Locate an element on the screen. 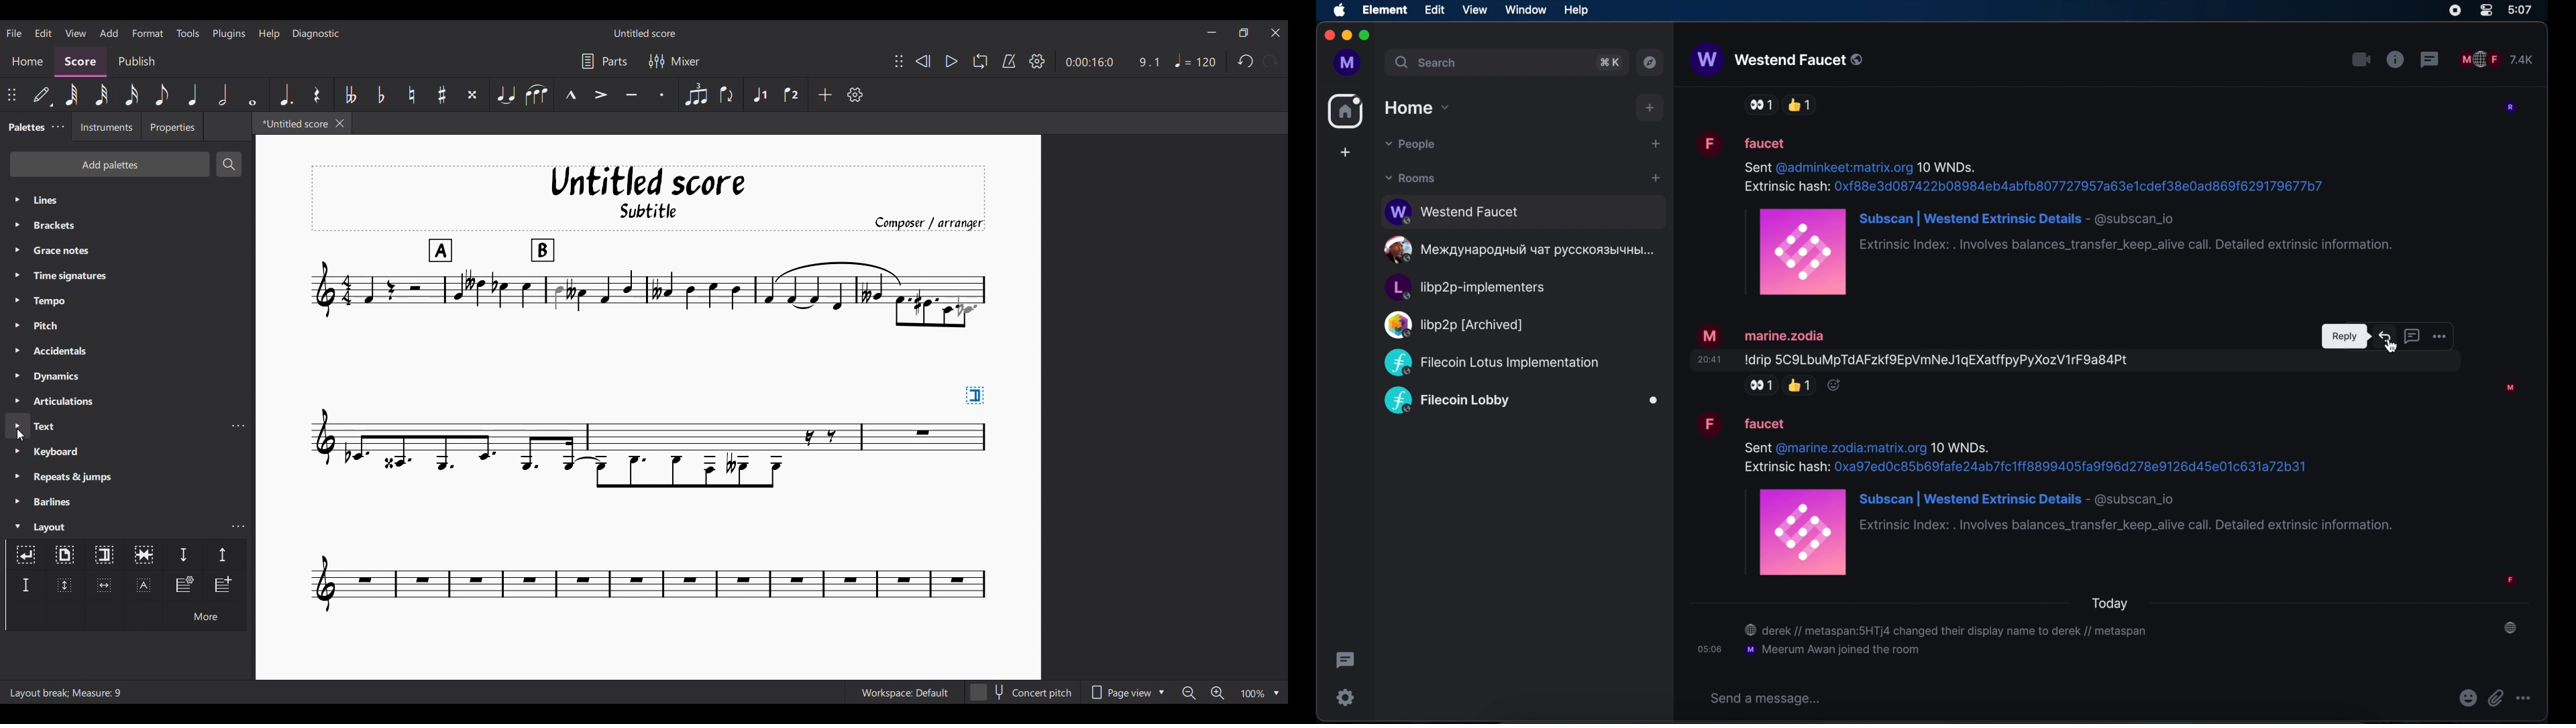  Staff spacer up is located at coordinates (223, 554).